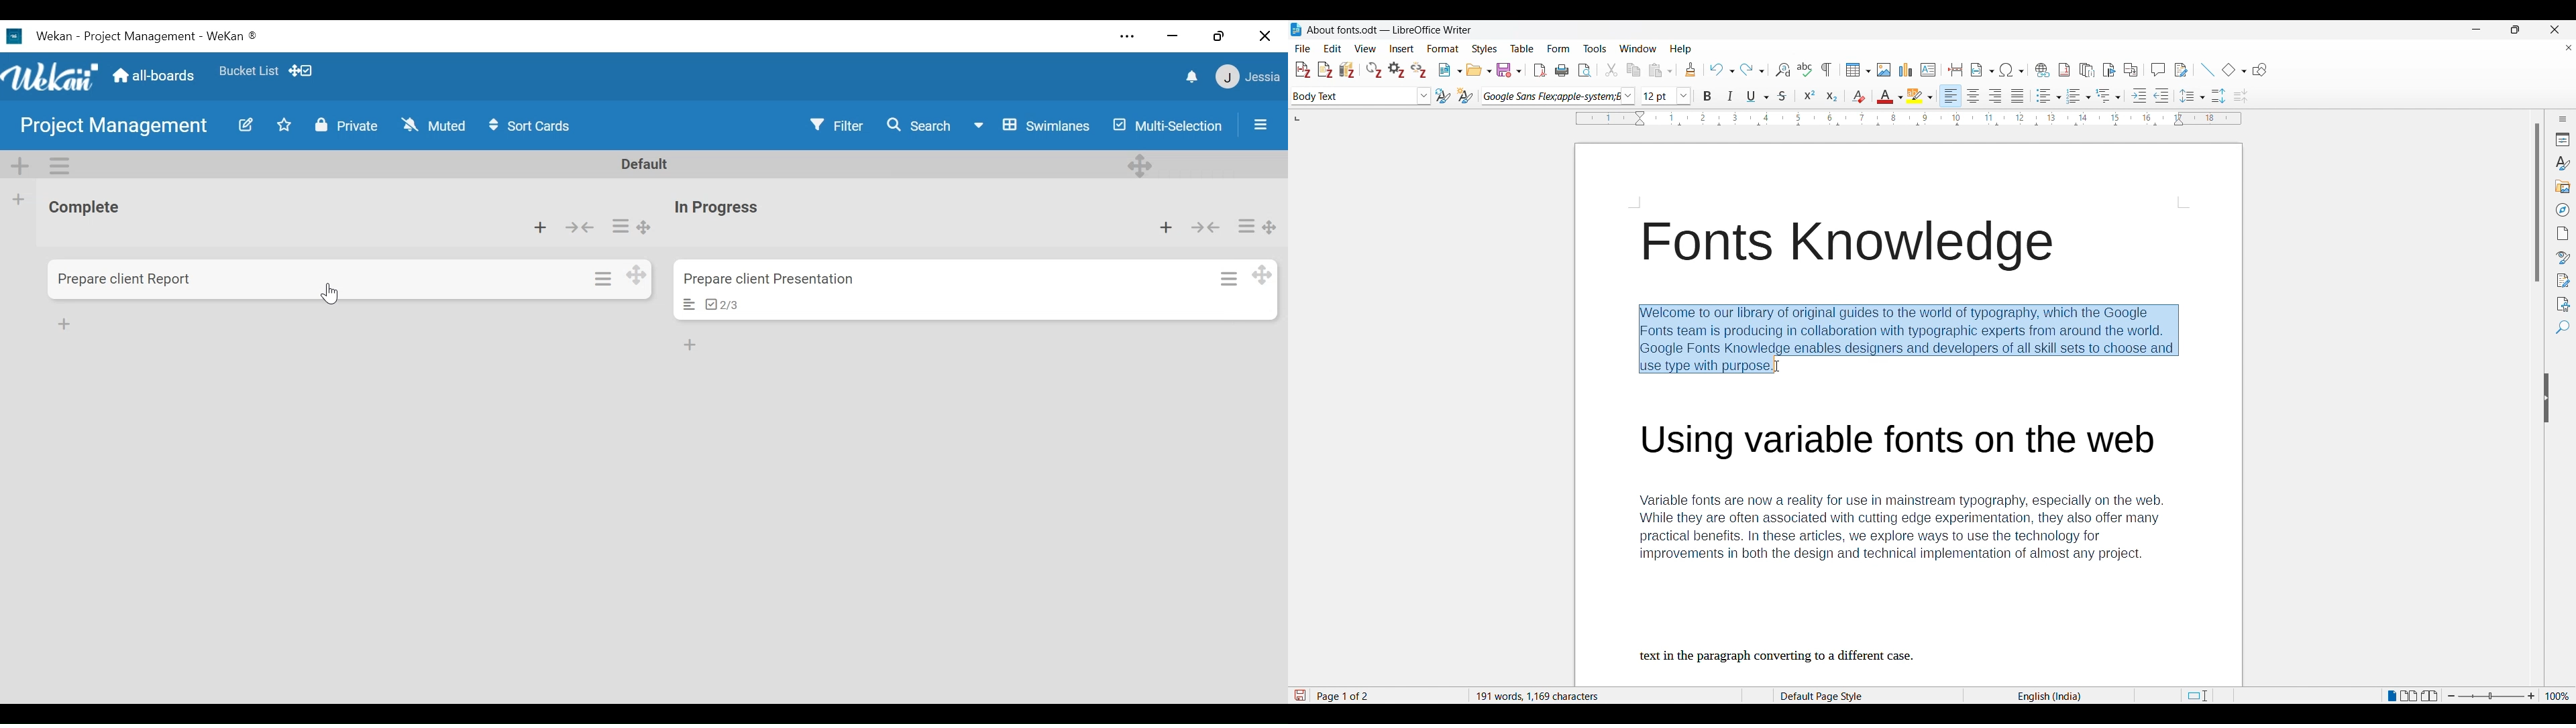  I want to click on Insert hyperlink, so click(2042, 70).